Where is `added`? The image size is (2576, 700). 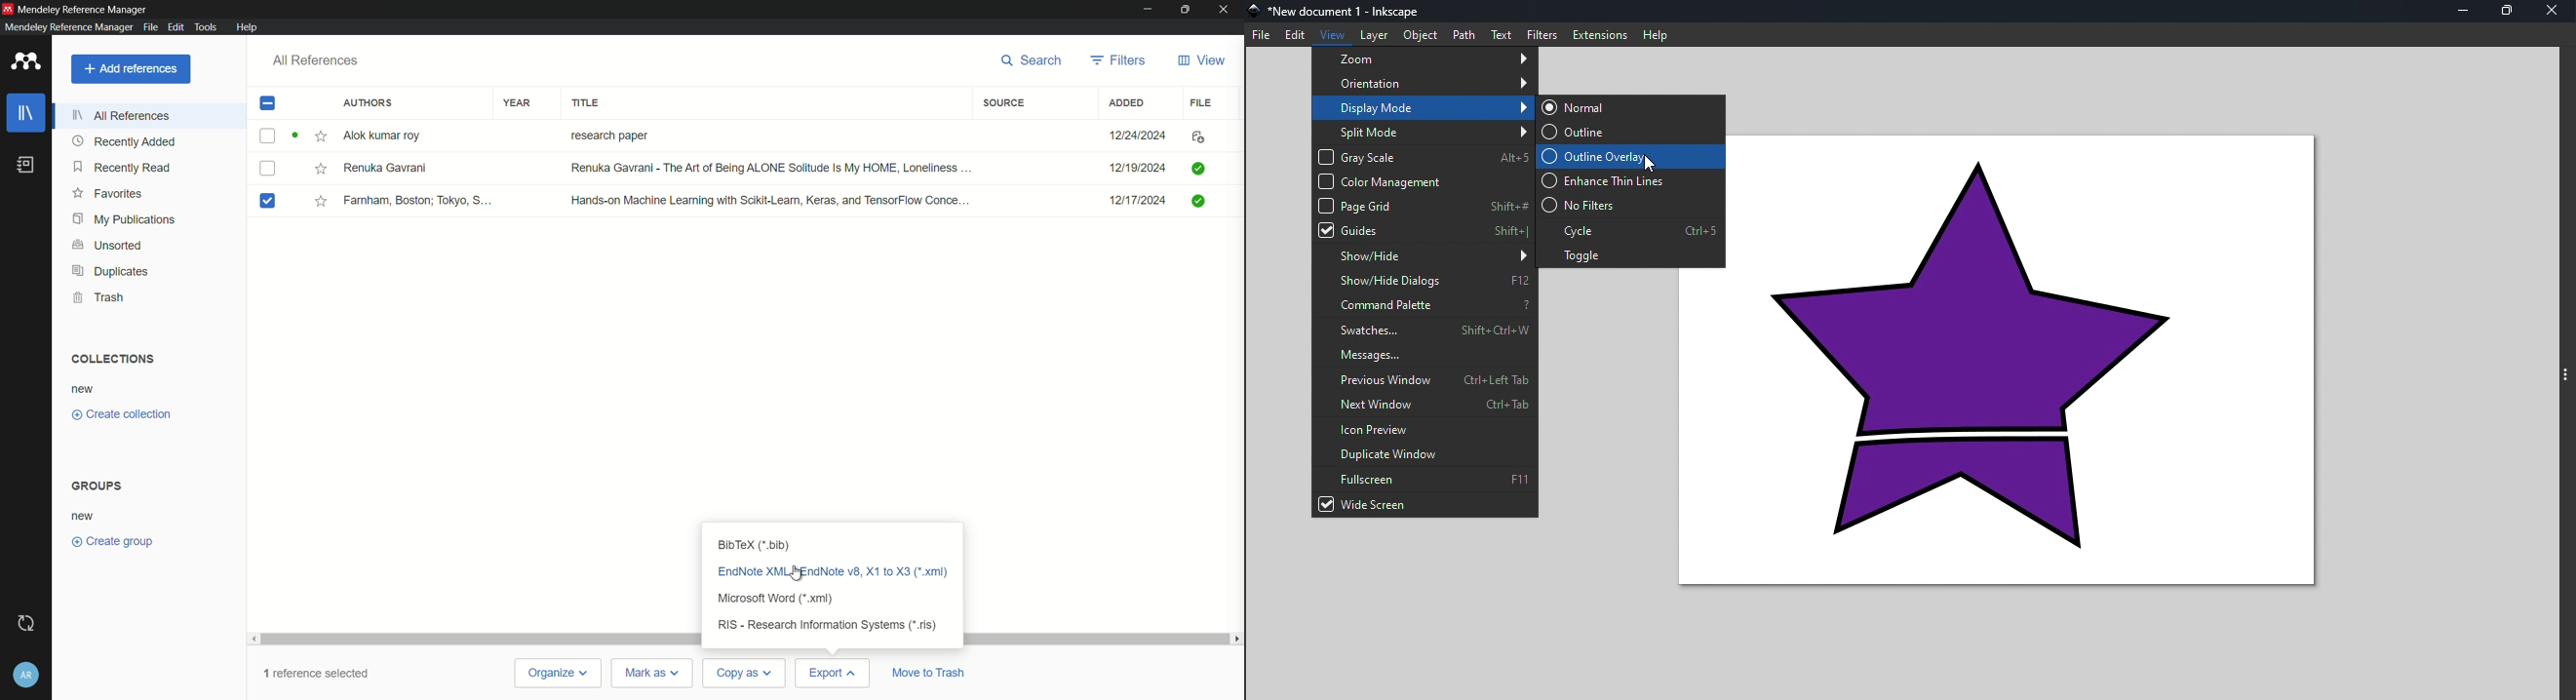 added is located at coordinates (1128, 103).